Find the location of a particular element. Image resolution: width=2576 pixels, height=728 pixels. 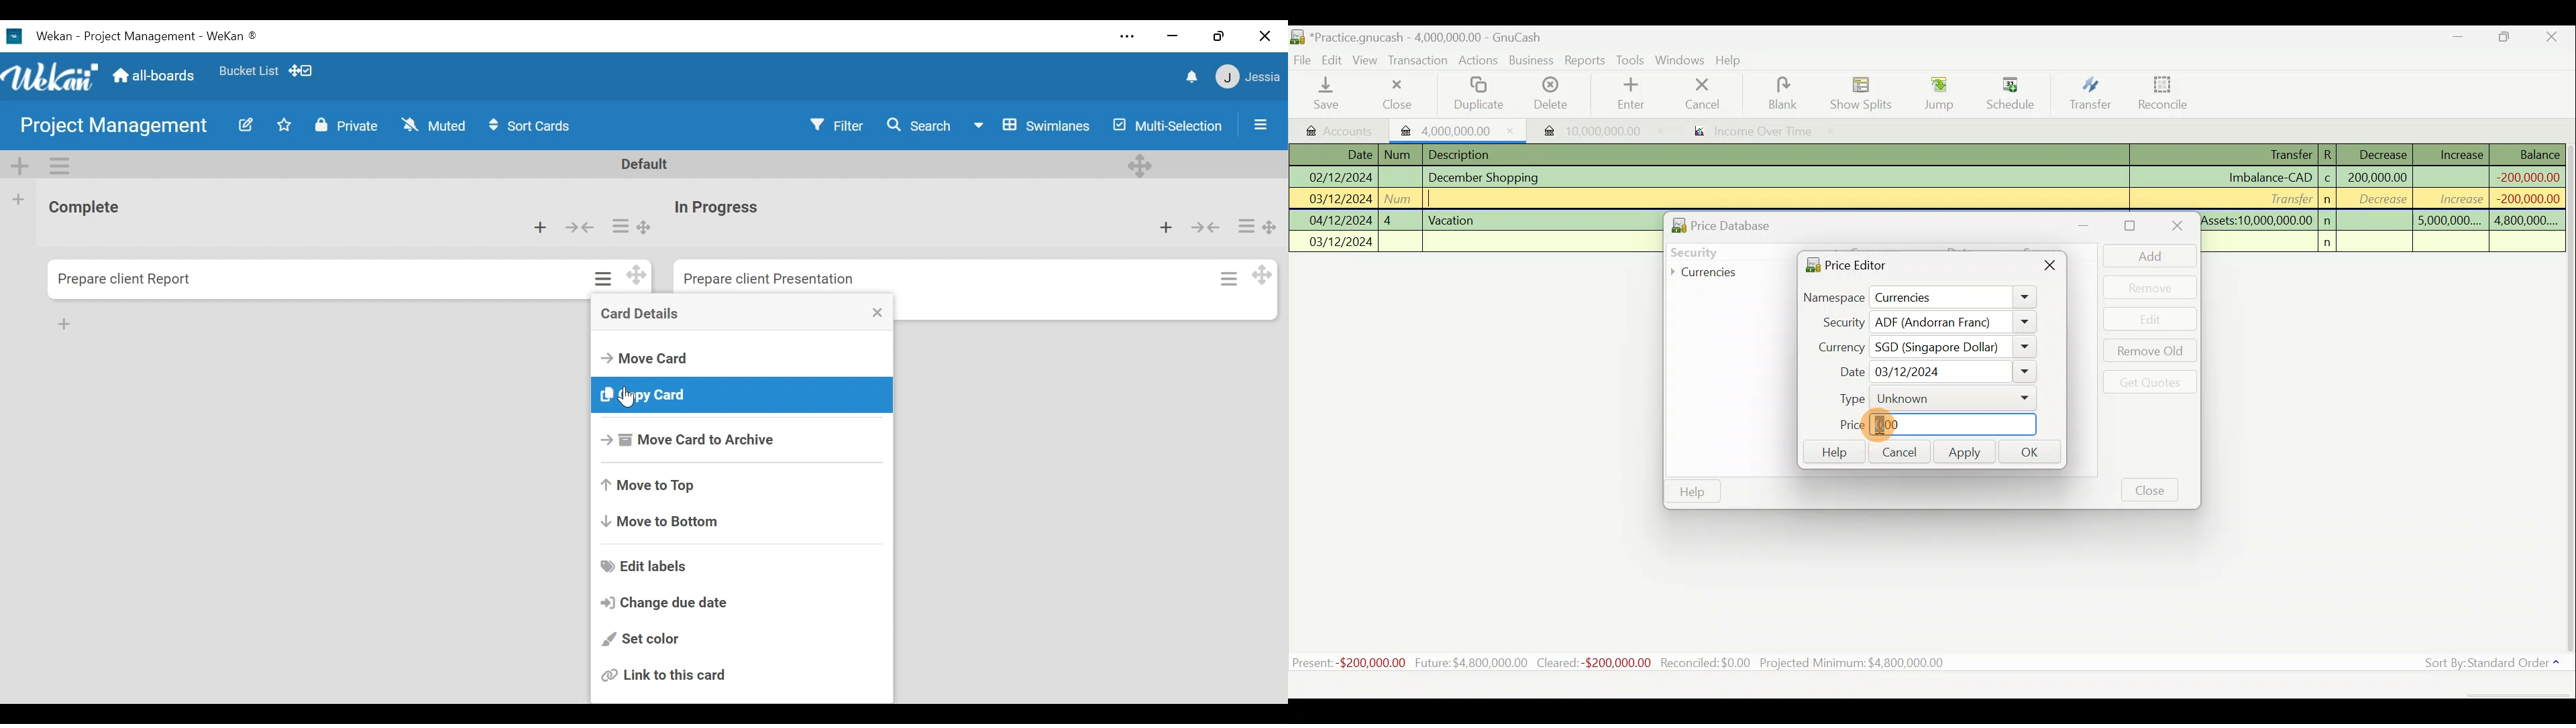

200,000,000 is located at coordinates (2376, 177).